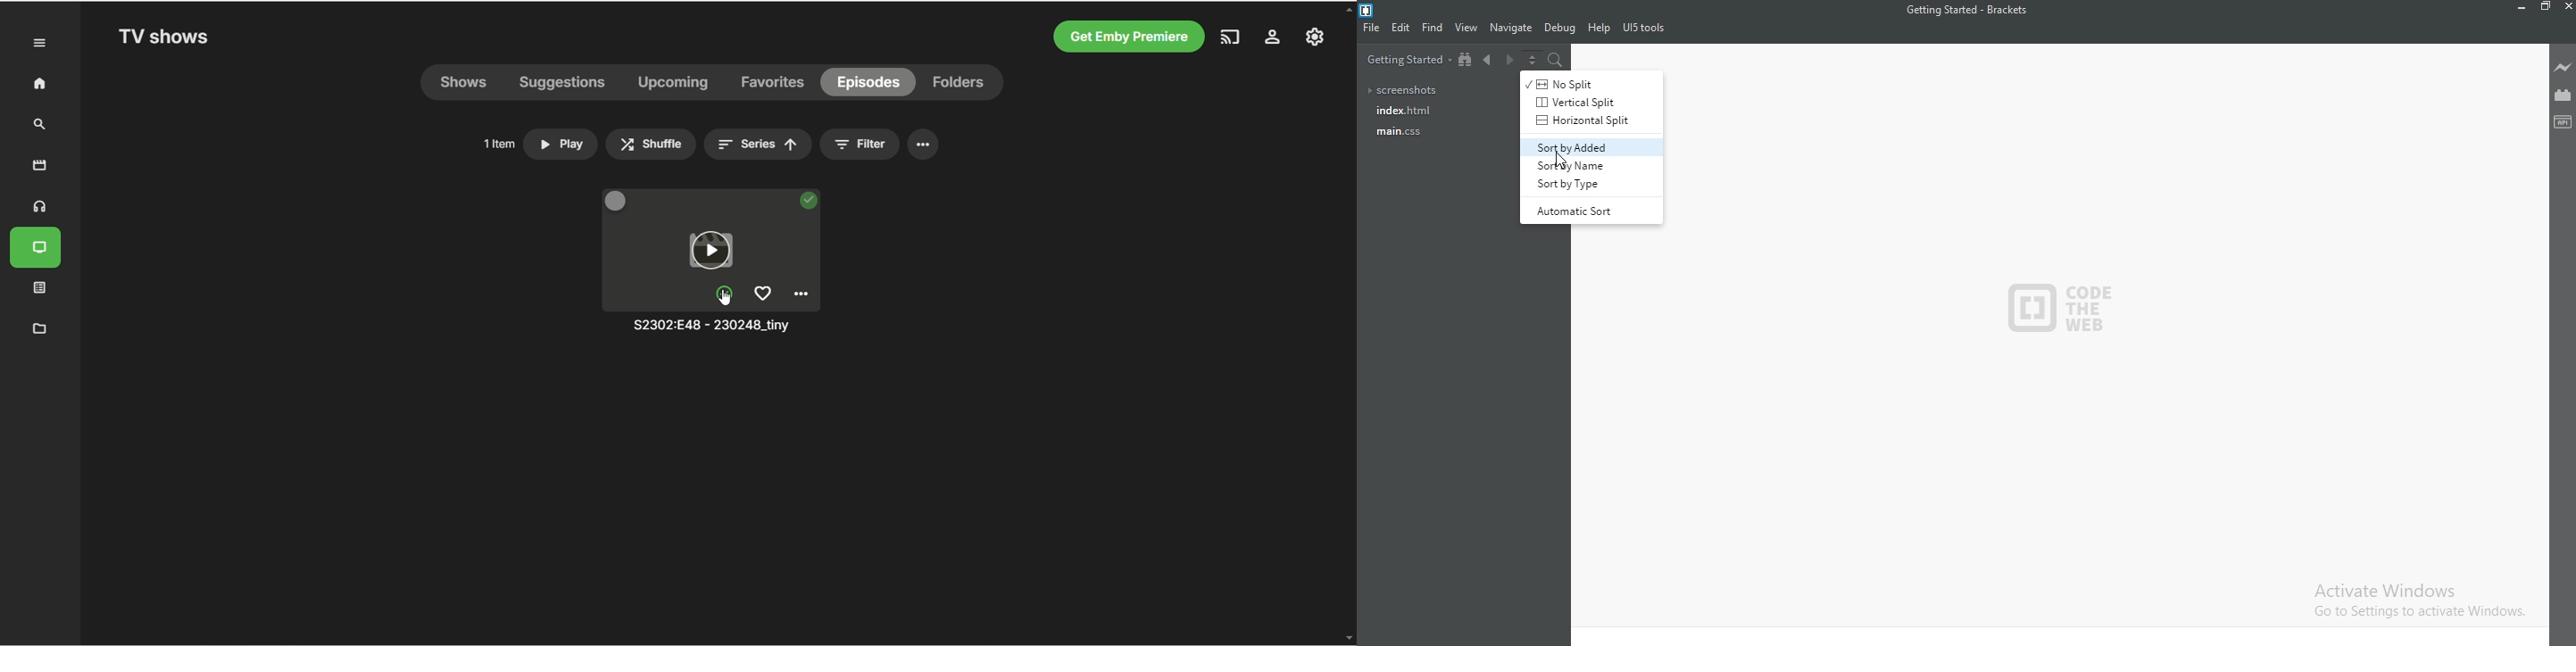 The width and height of the screenshot is (2576, 672). Describe the element at coordinates (1512, 27) in the screenshot. I see `Navigate` at that location.